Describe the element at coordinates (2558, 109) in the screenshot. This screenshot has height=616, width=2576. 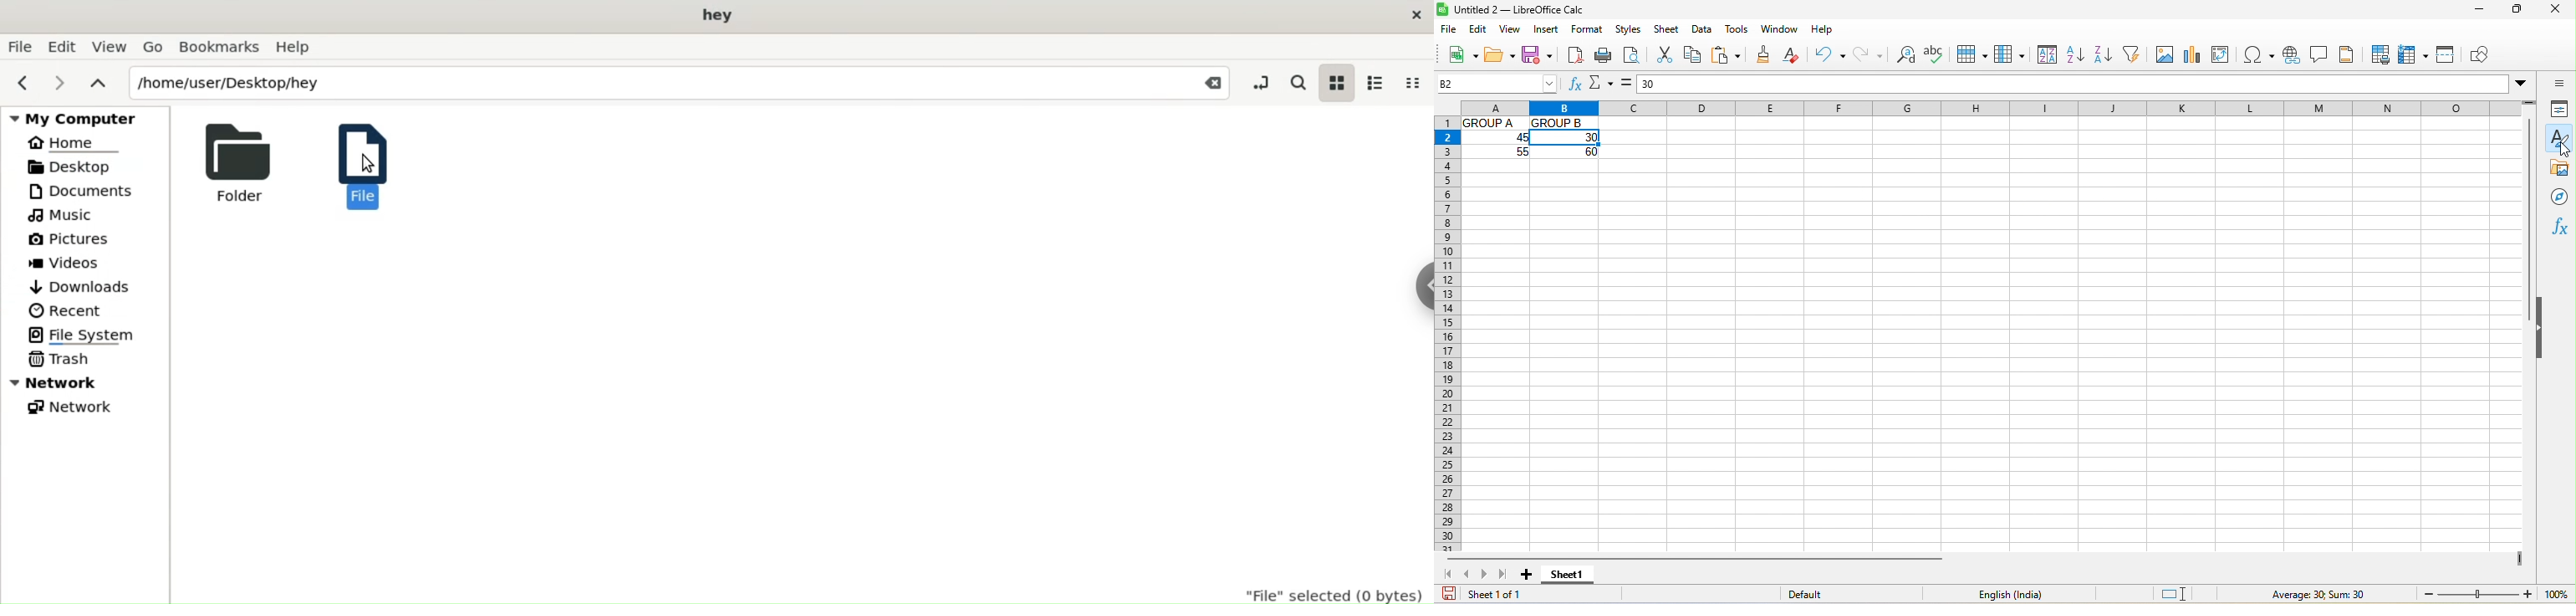
I see `properties` at that location.